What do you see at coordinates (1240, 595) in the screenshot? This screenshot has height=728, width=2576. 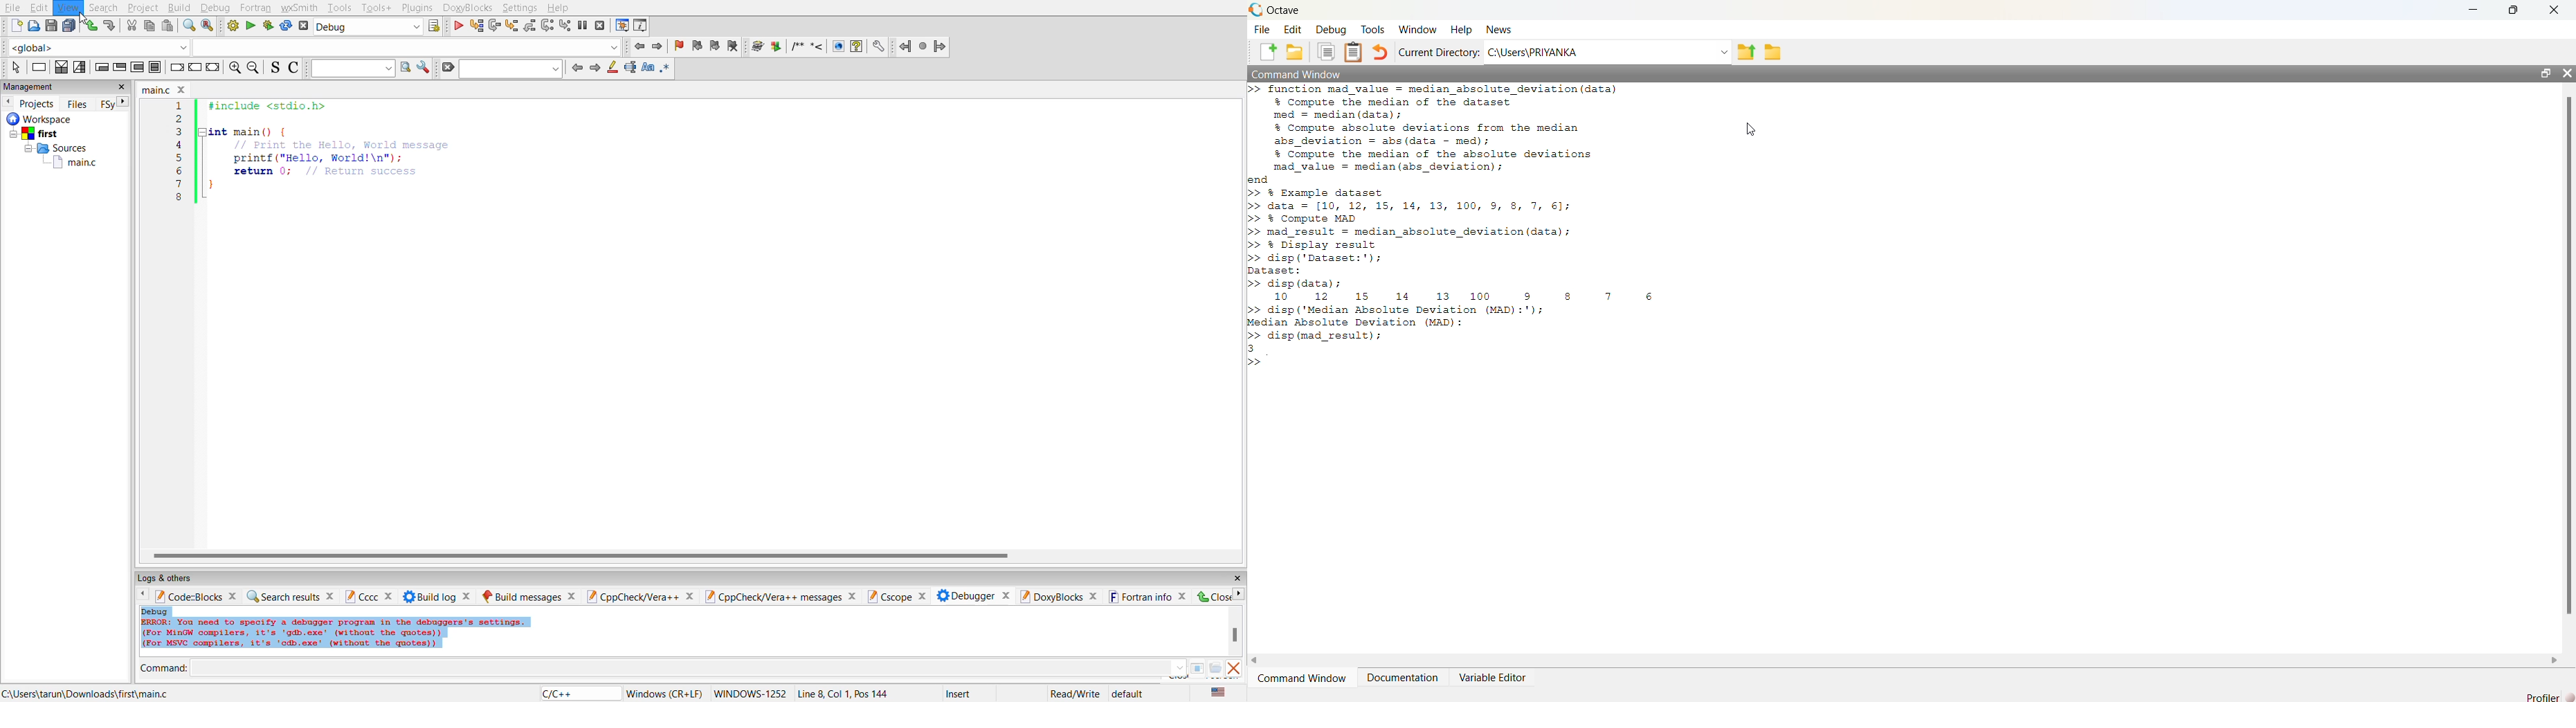 I see `next` at bounding box center [1240, 595].